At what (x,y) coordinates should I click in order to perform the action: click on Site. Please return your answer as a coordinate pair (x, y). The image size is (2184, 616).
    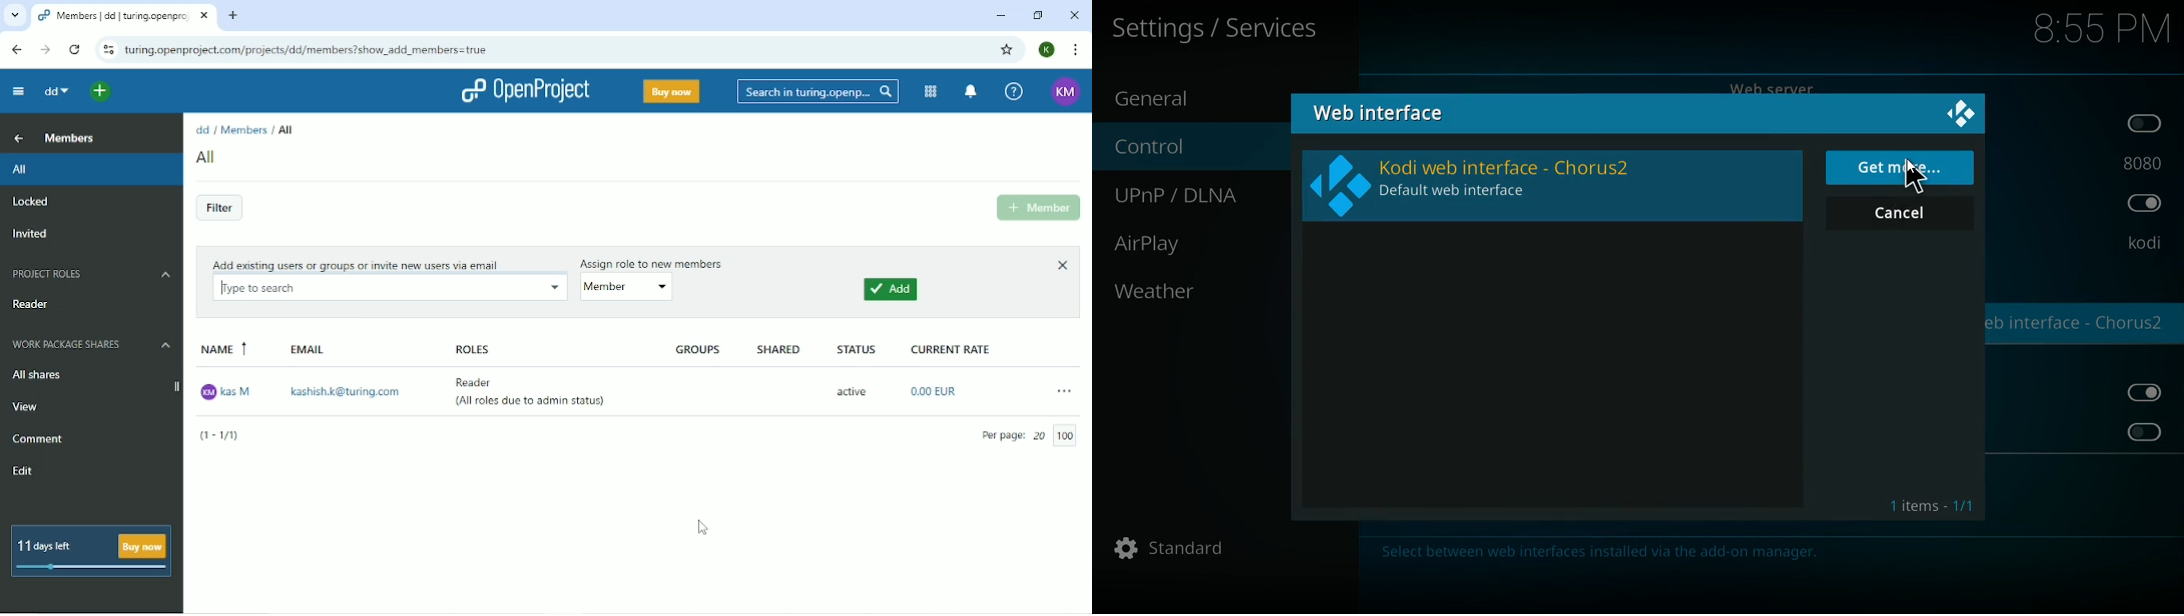
    Looking at the image, I should click on (306, 50).